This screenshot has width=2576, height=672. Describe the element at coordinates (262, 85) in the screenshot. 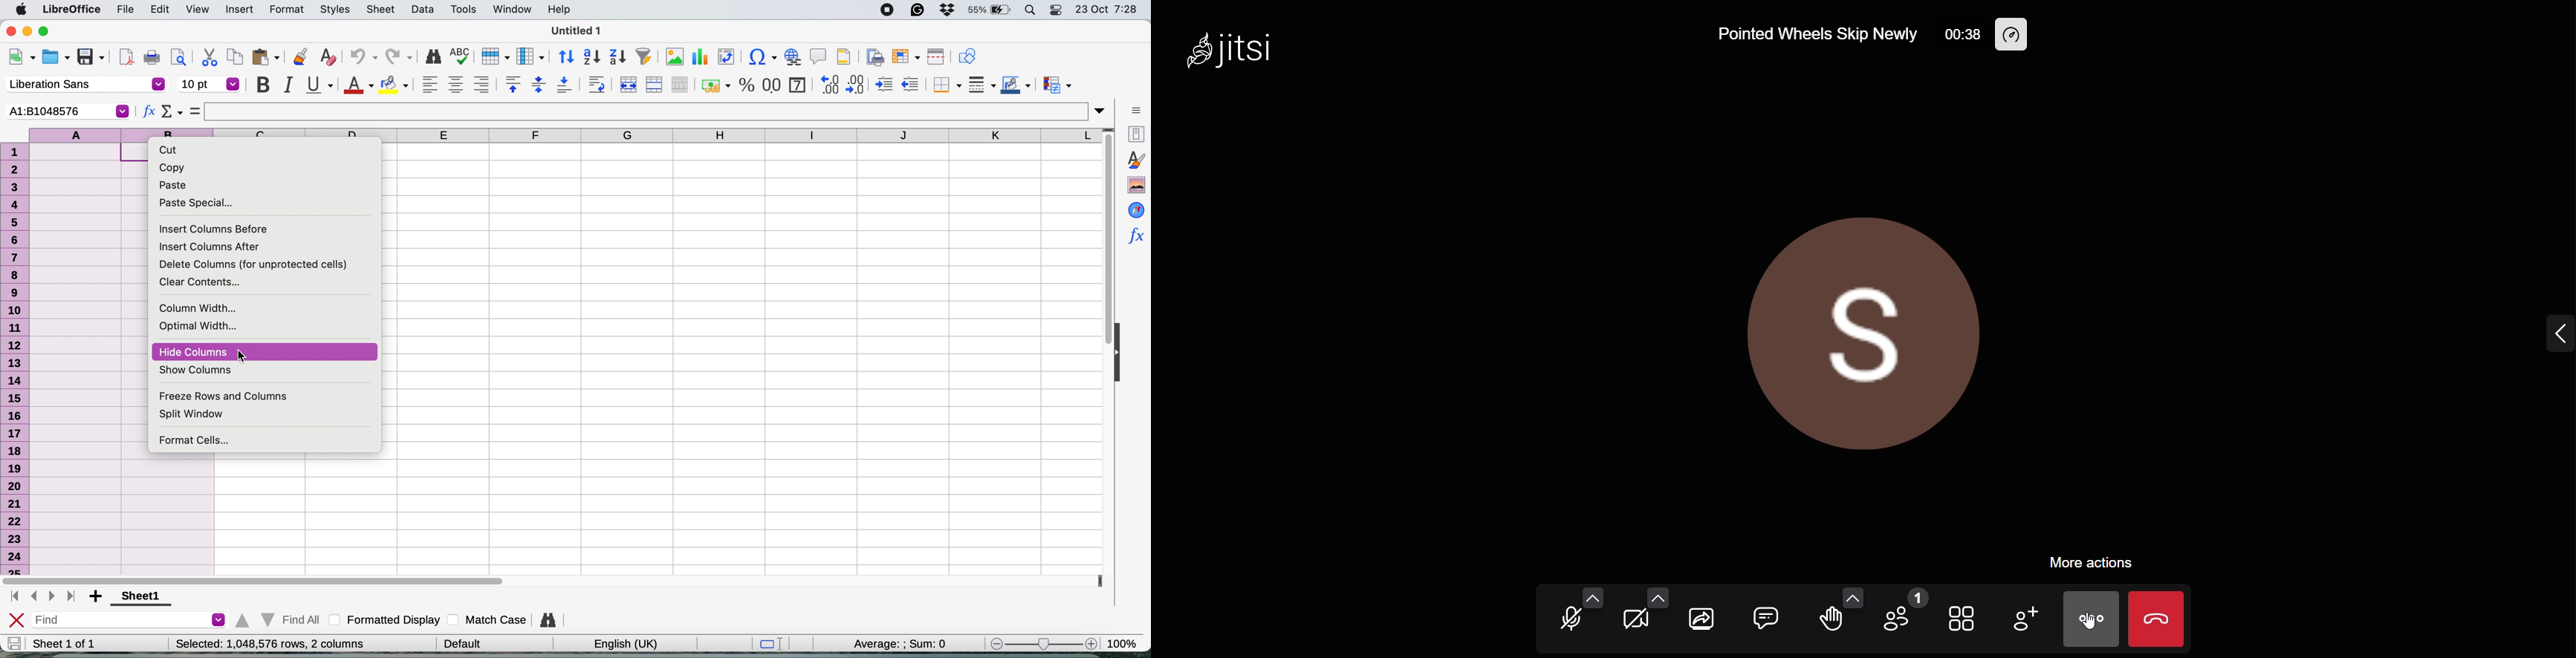

I see `bold` at that location.